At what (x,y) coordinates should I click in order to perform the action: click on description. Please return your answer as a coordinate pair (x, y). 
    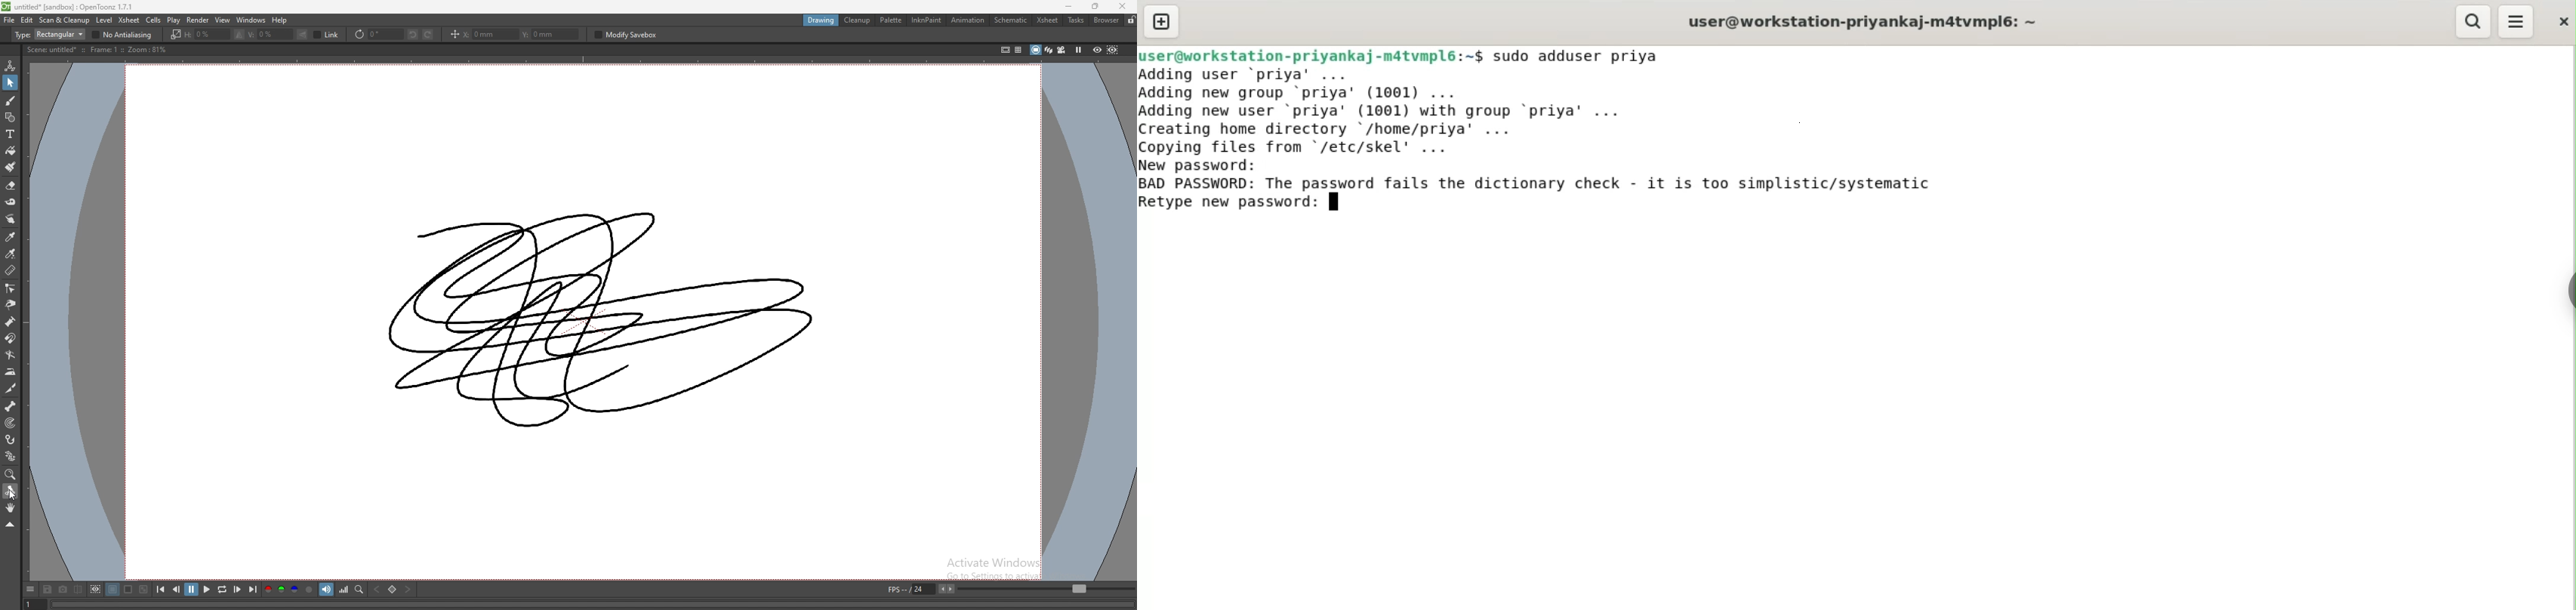
    Looking at the image, I should click on (98, 50).